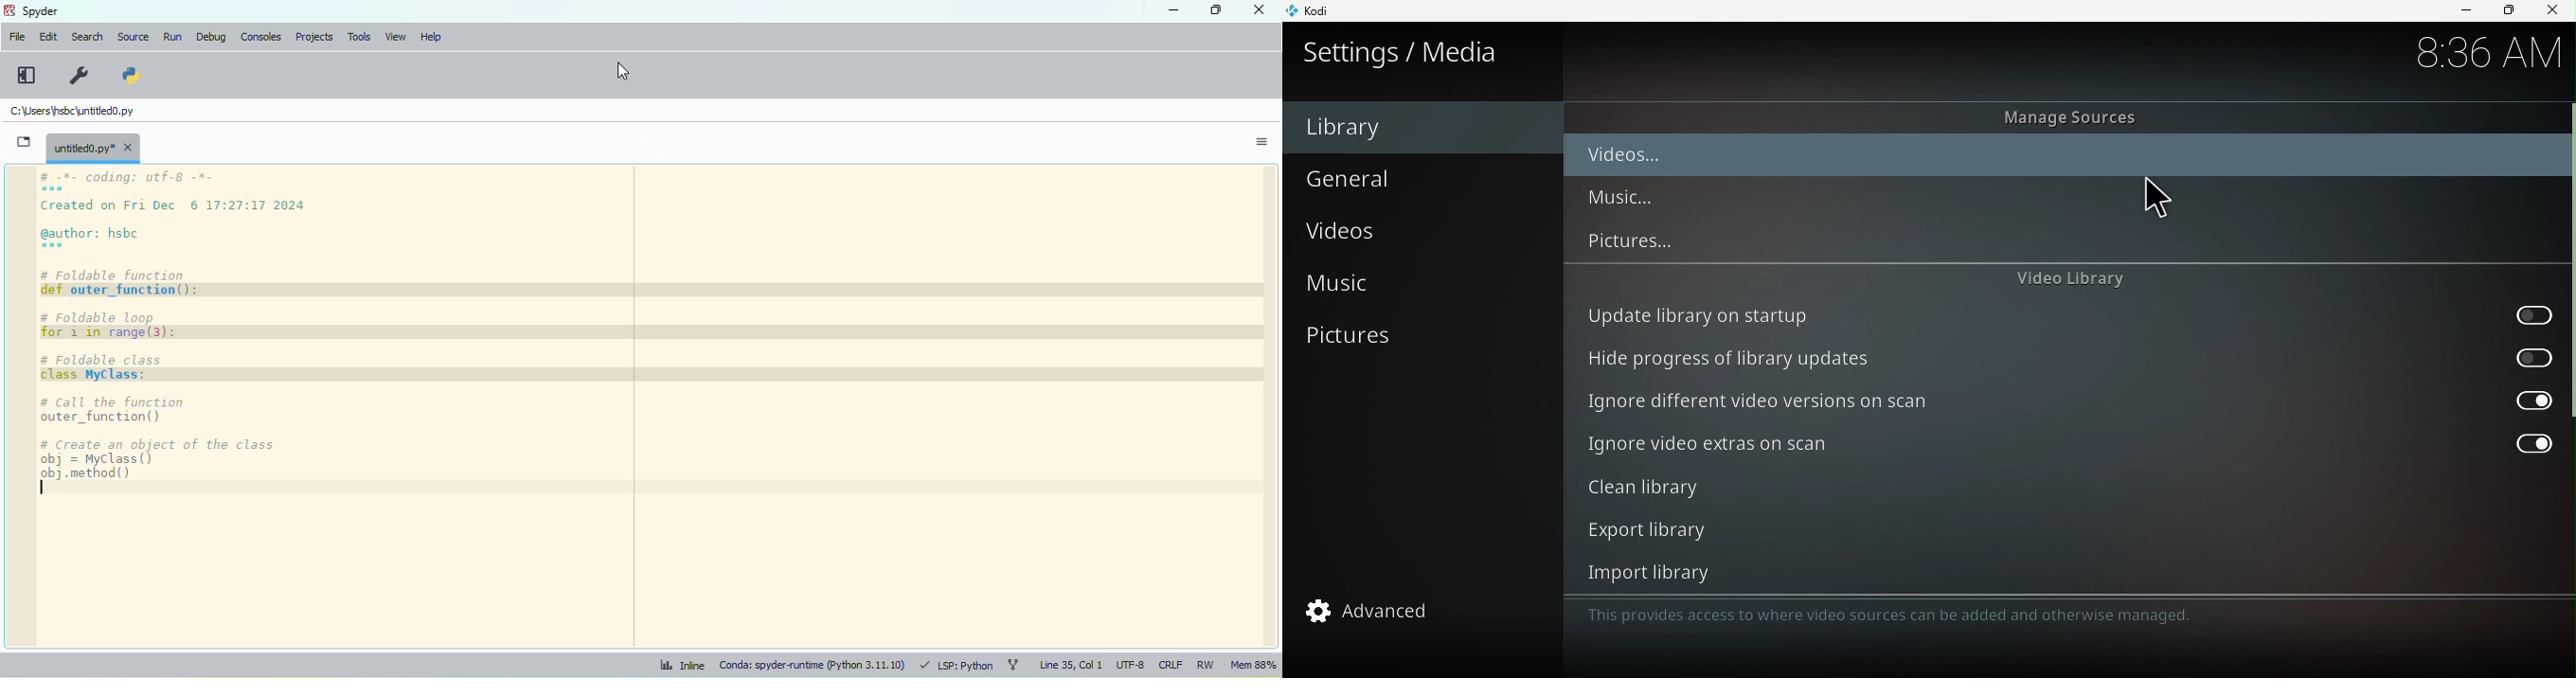  Describe the element at coordinates (24, 142) in the screenshot. I see `browse tabs` at that location.